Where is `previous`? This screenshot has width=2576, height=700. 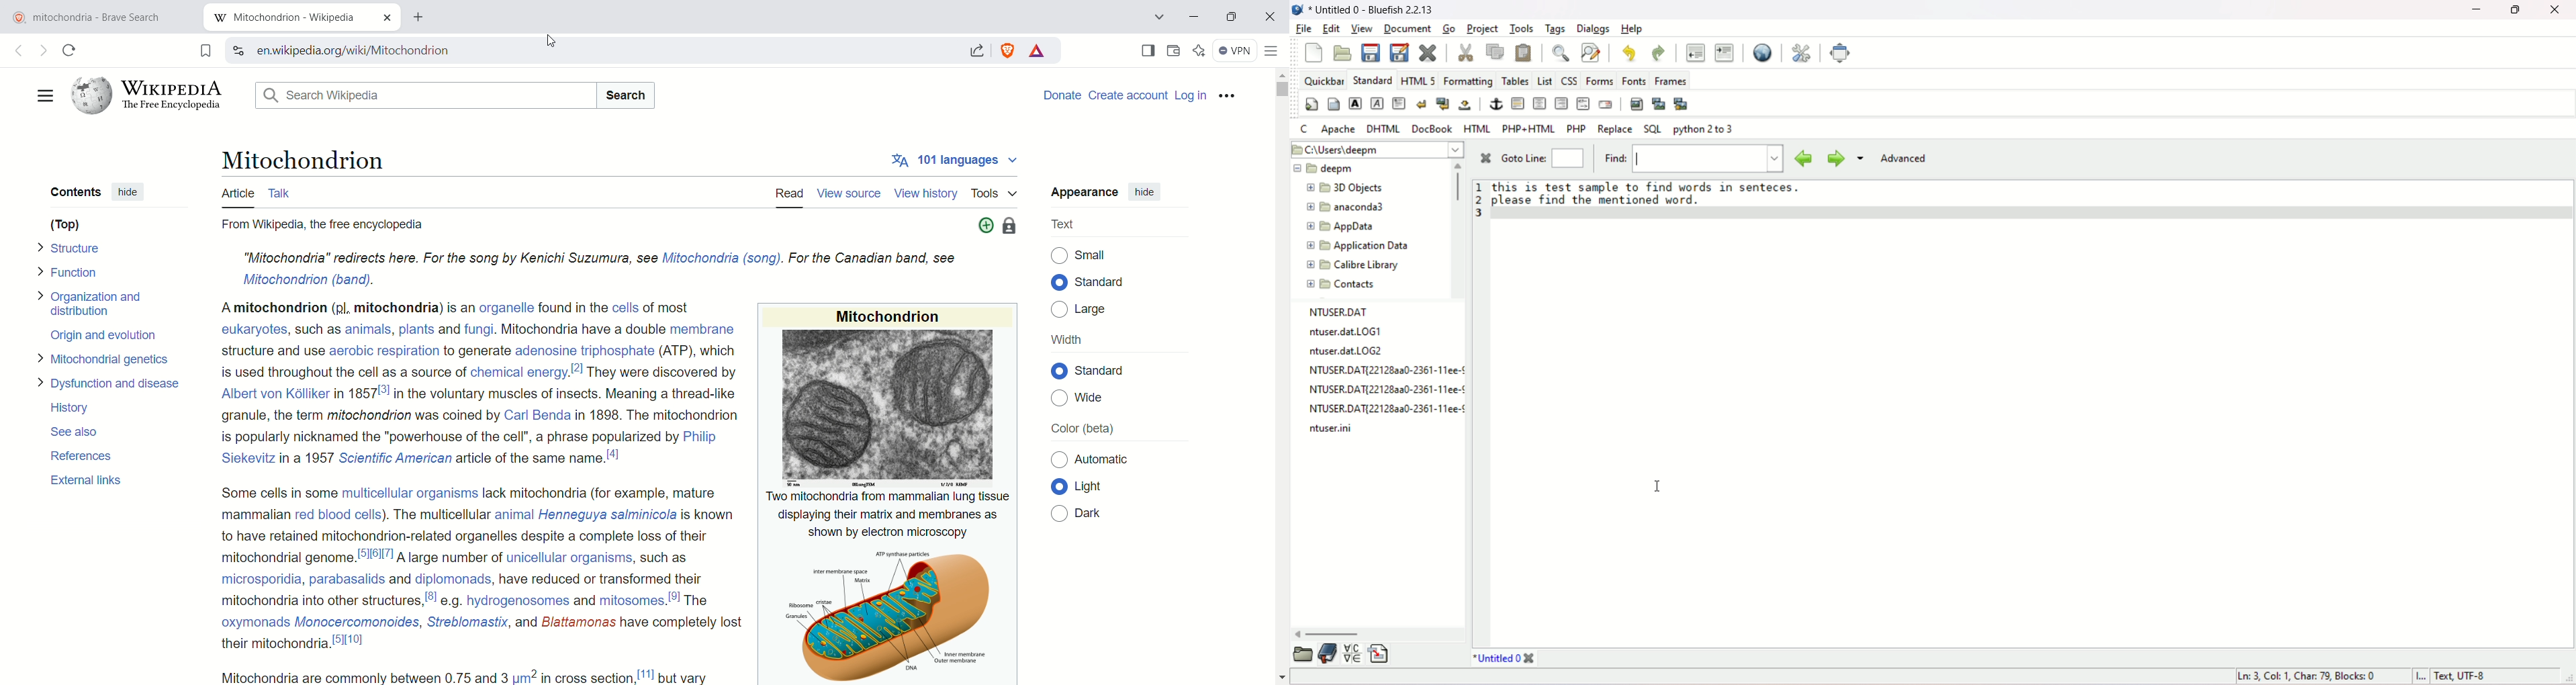
previous is located at coordinates (1803, 157).